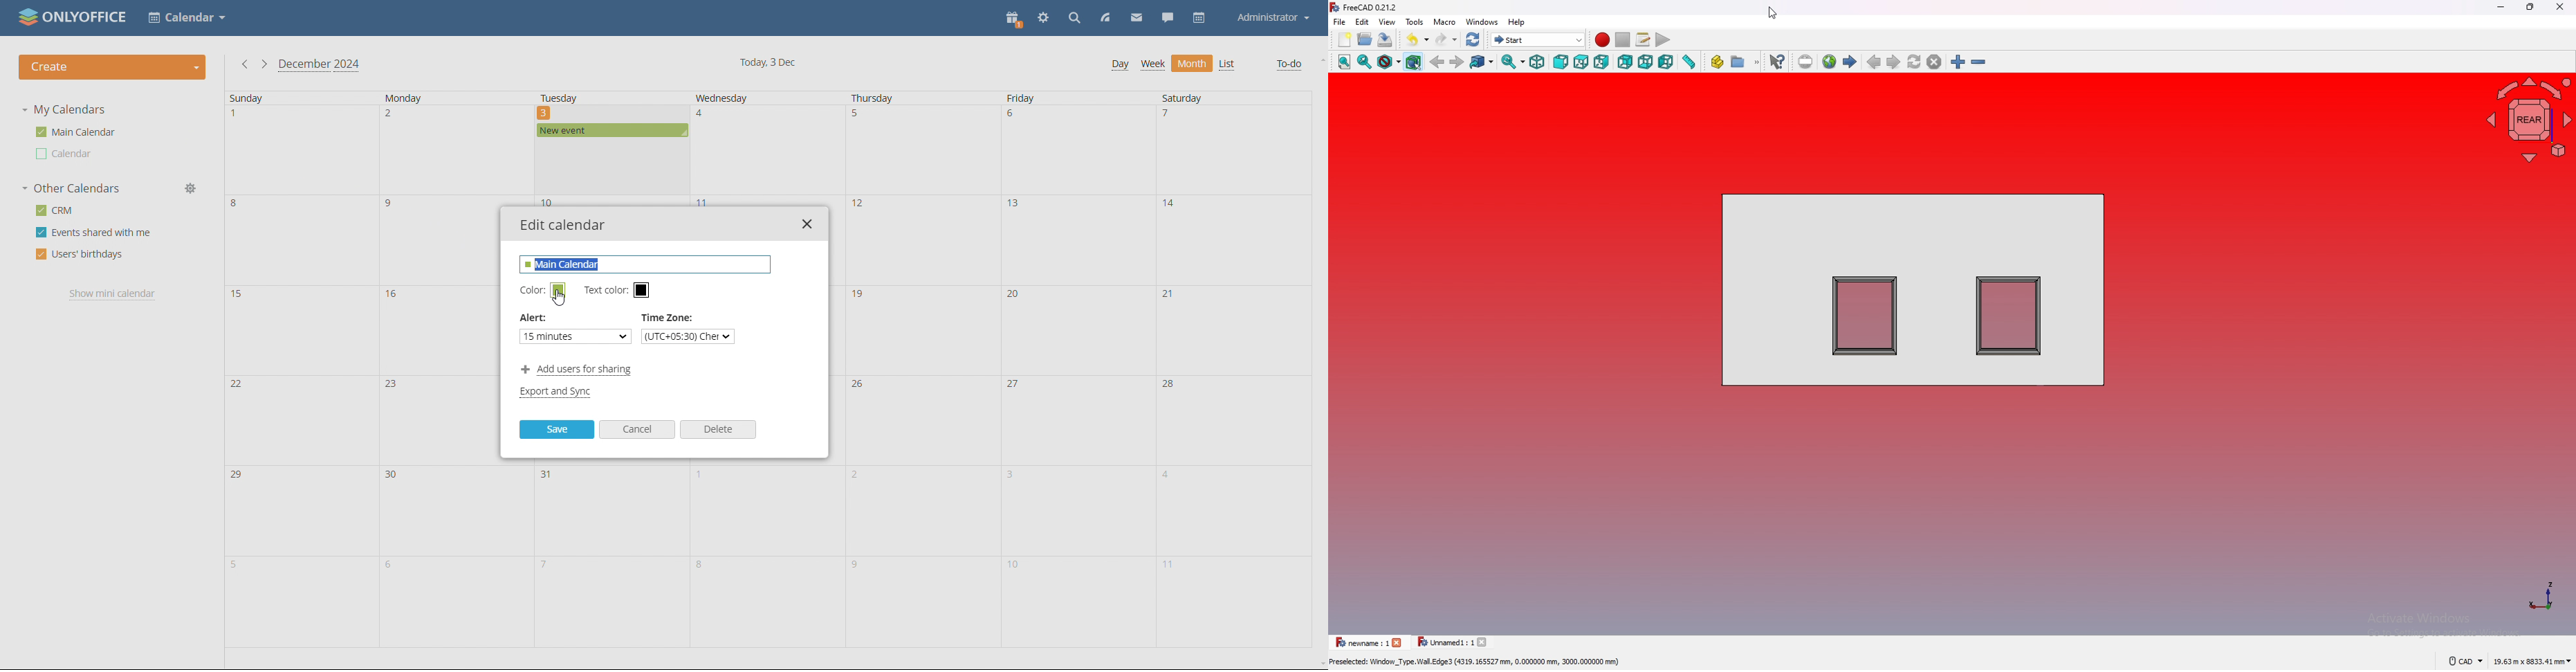  What do you see at coordinates (1717, 61) in the screenshot?
I see `create part` at bounding box center [1717, 61].